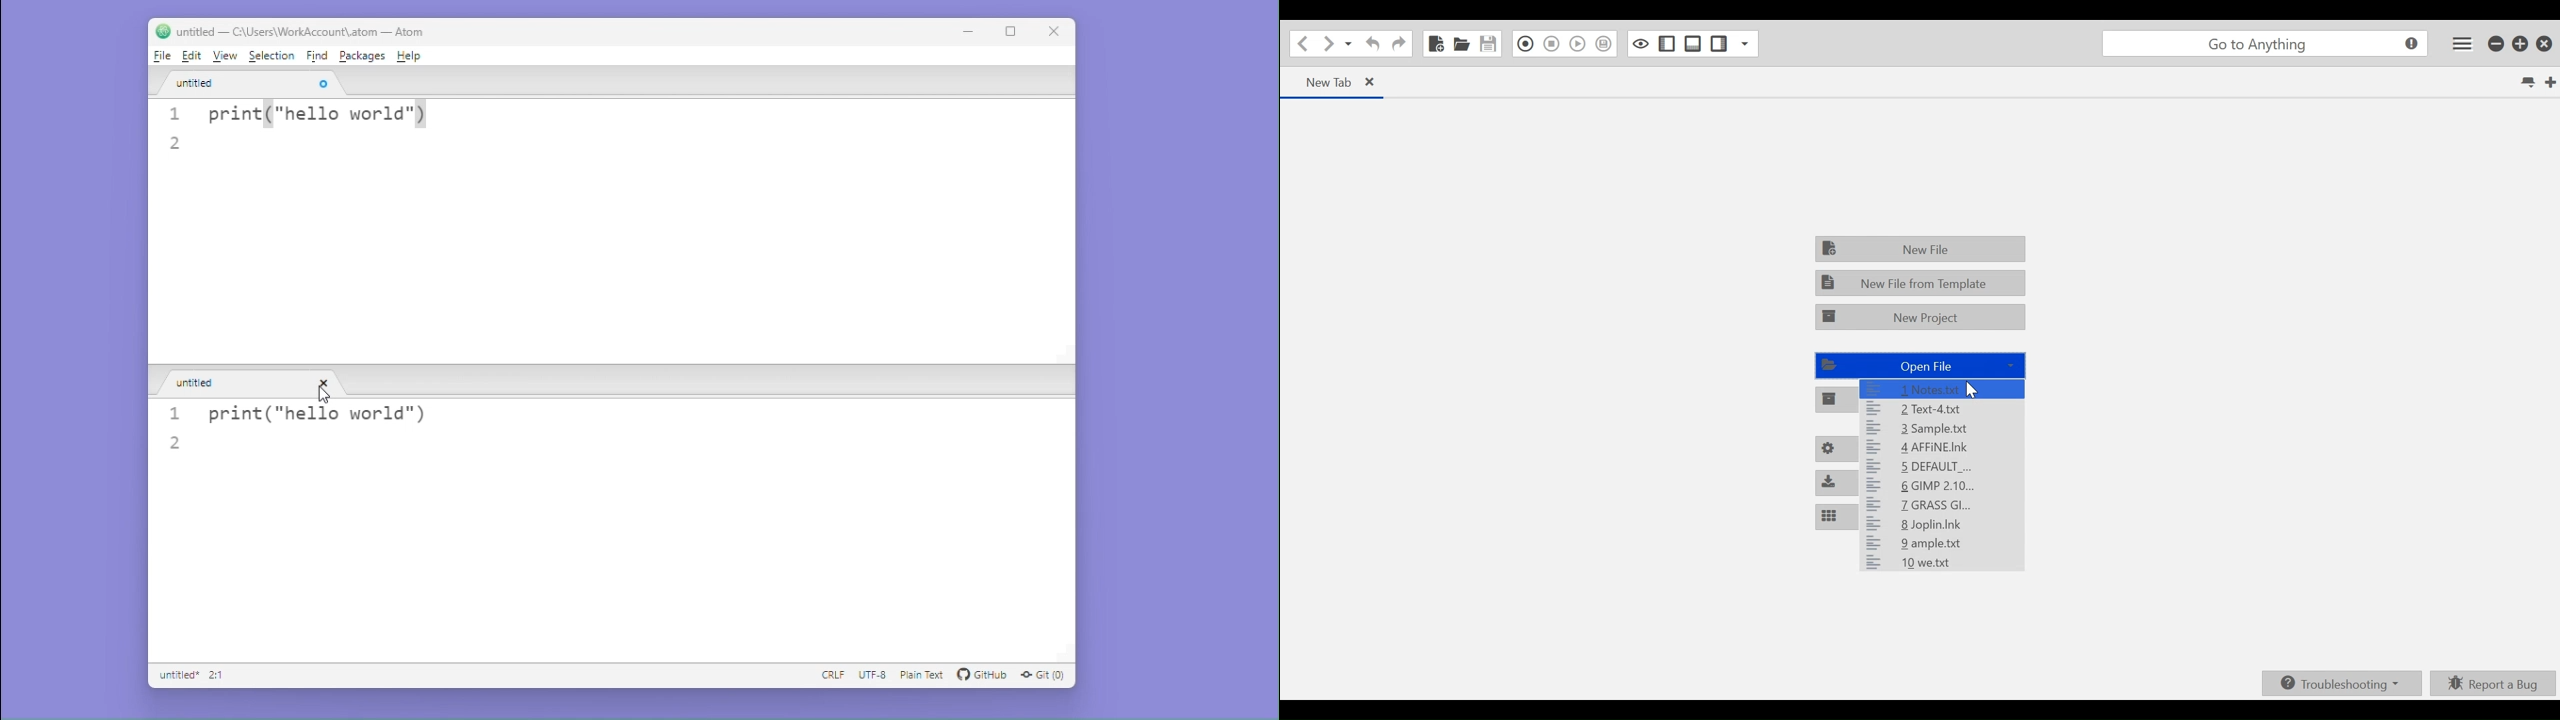 The height and width of the screenshot is (728, 2576). I want to click on Untitled, so click(180, 676).